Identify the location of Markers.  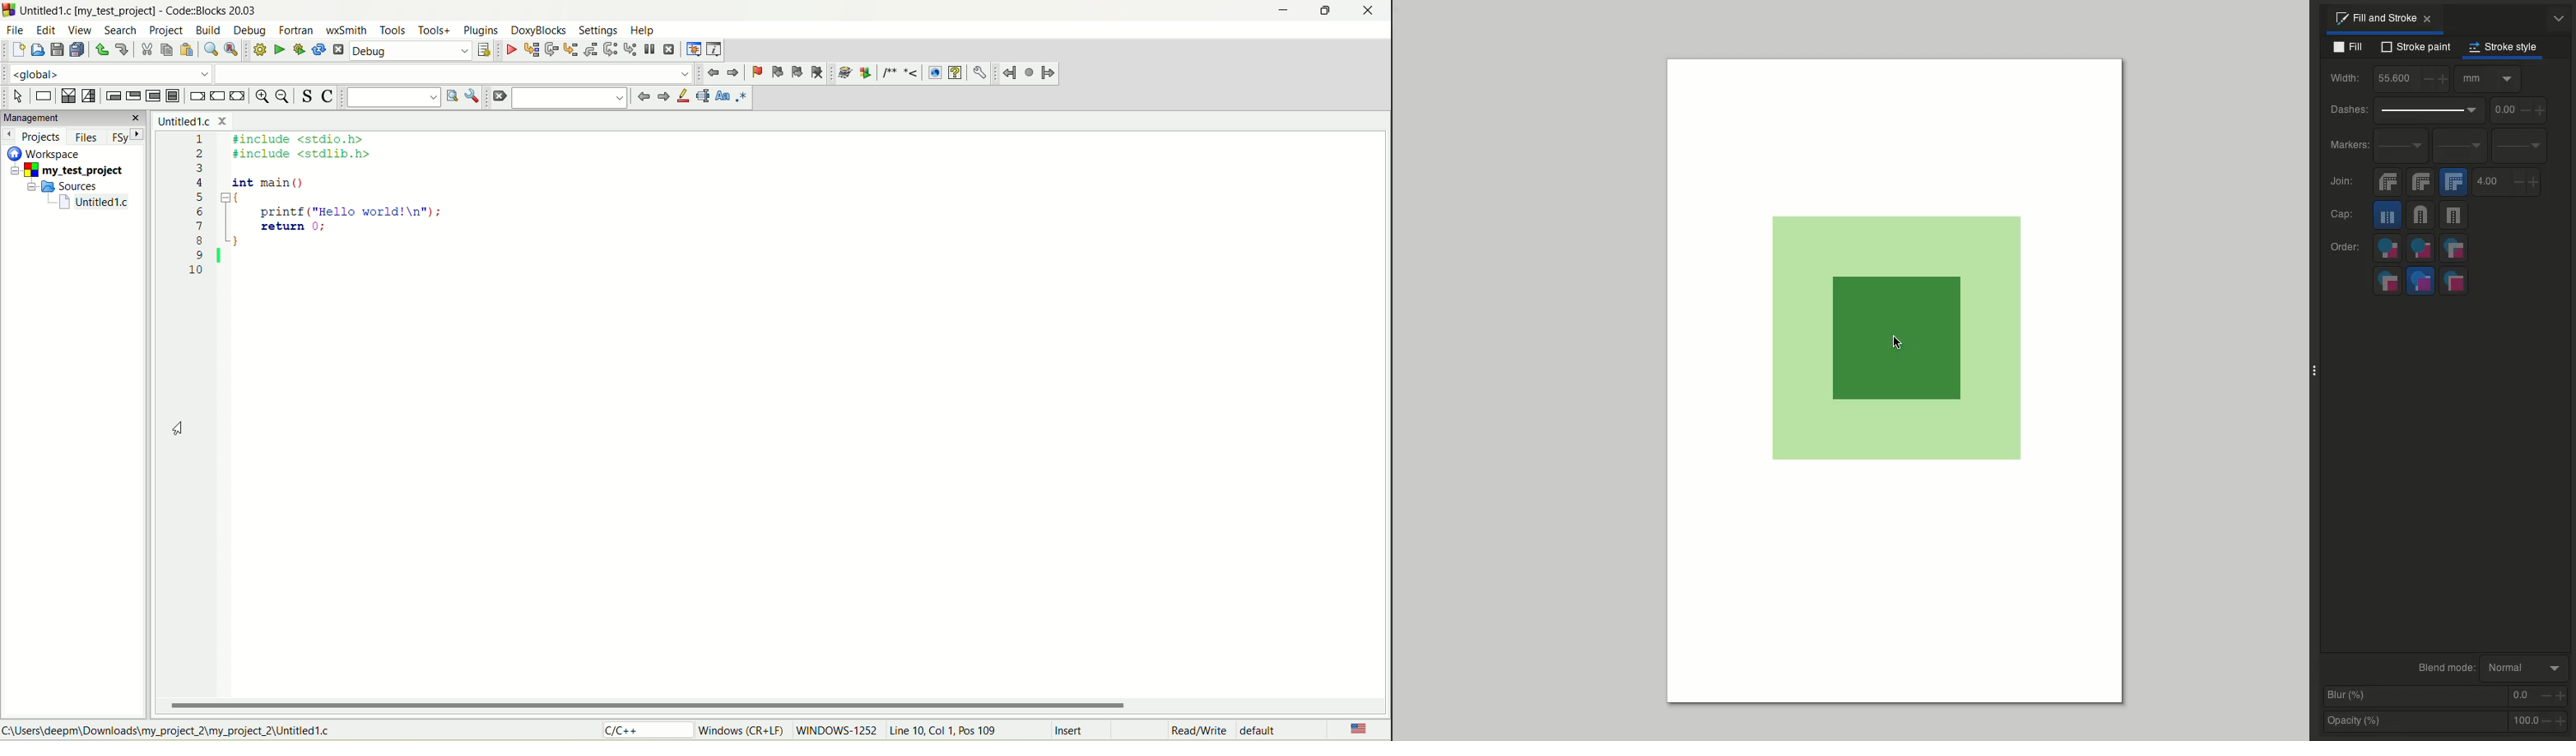
(2348, 144).